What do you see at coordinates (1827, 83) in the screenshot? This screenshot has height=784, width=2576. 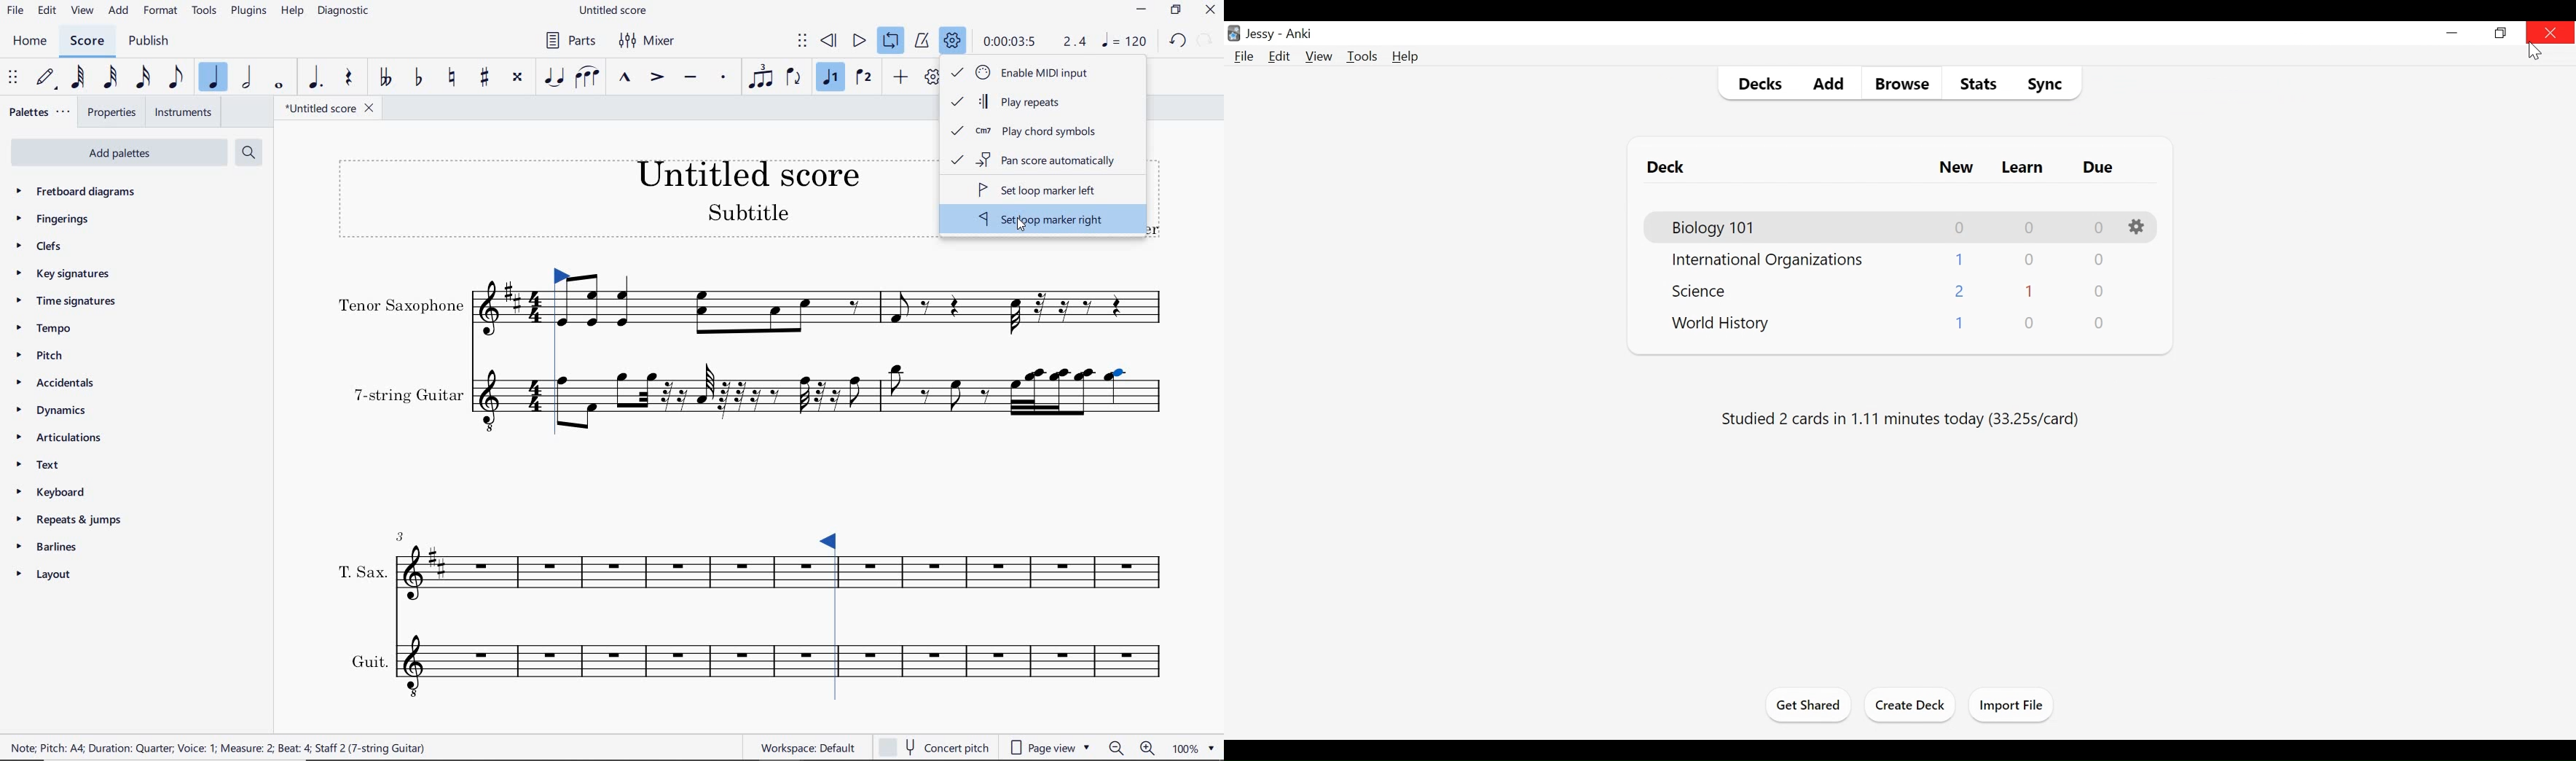 I see `Add` at bounding box center [1827, 83].